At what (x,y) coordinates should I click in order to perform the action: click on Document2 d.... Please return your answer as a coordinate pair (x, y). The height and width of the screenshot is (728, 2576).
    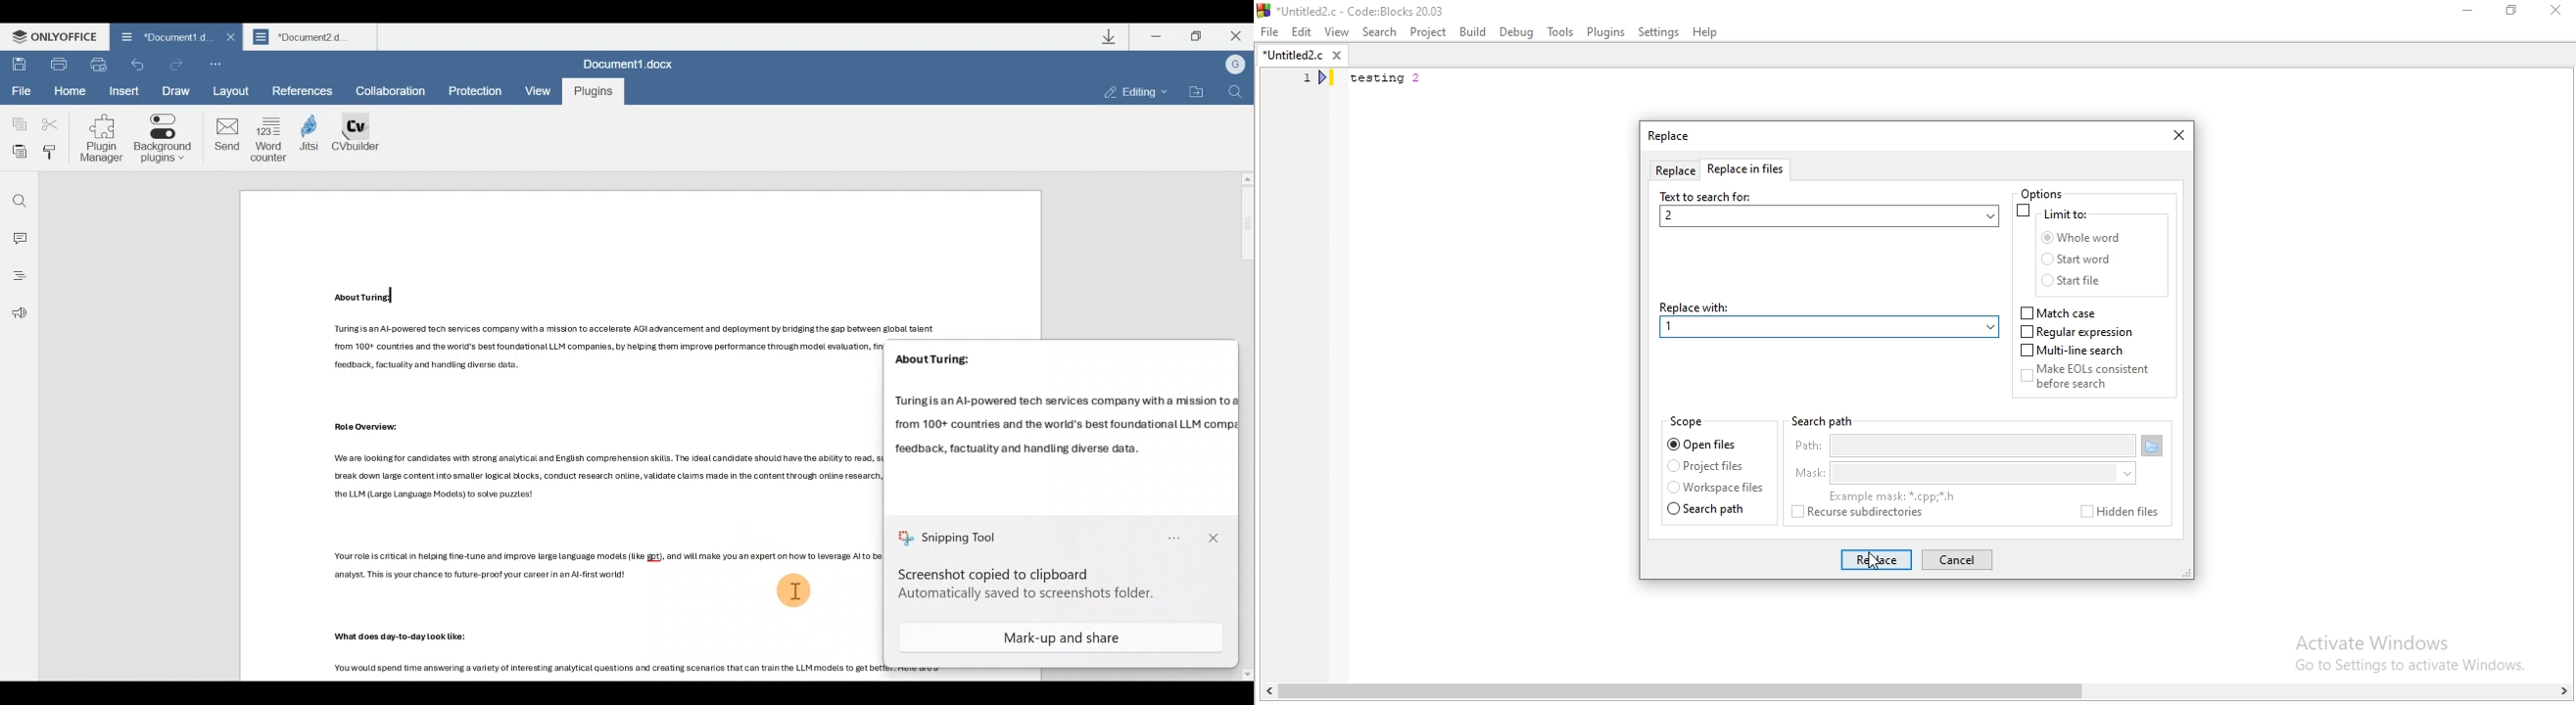
    Looking at the image, I should click on (311, 39).